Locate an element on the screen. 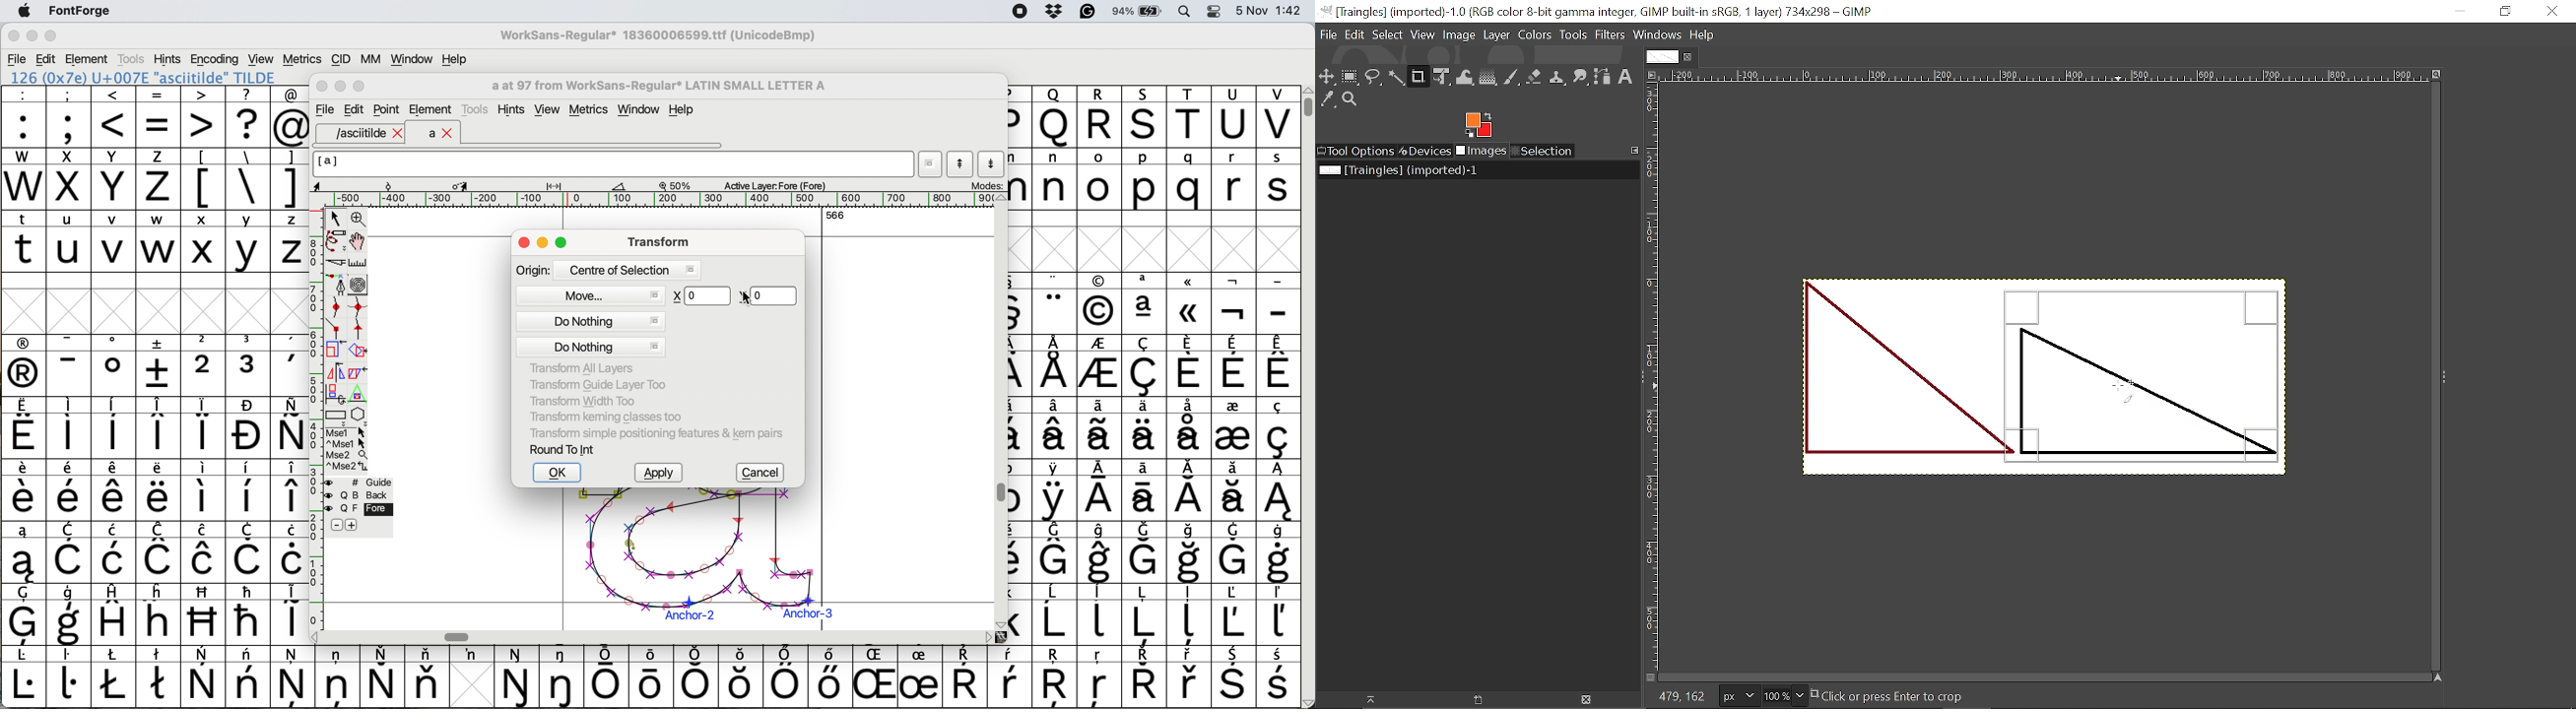 This screenshot has height=728, width=2576. symbol is located at coordinates (70, 490).